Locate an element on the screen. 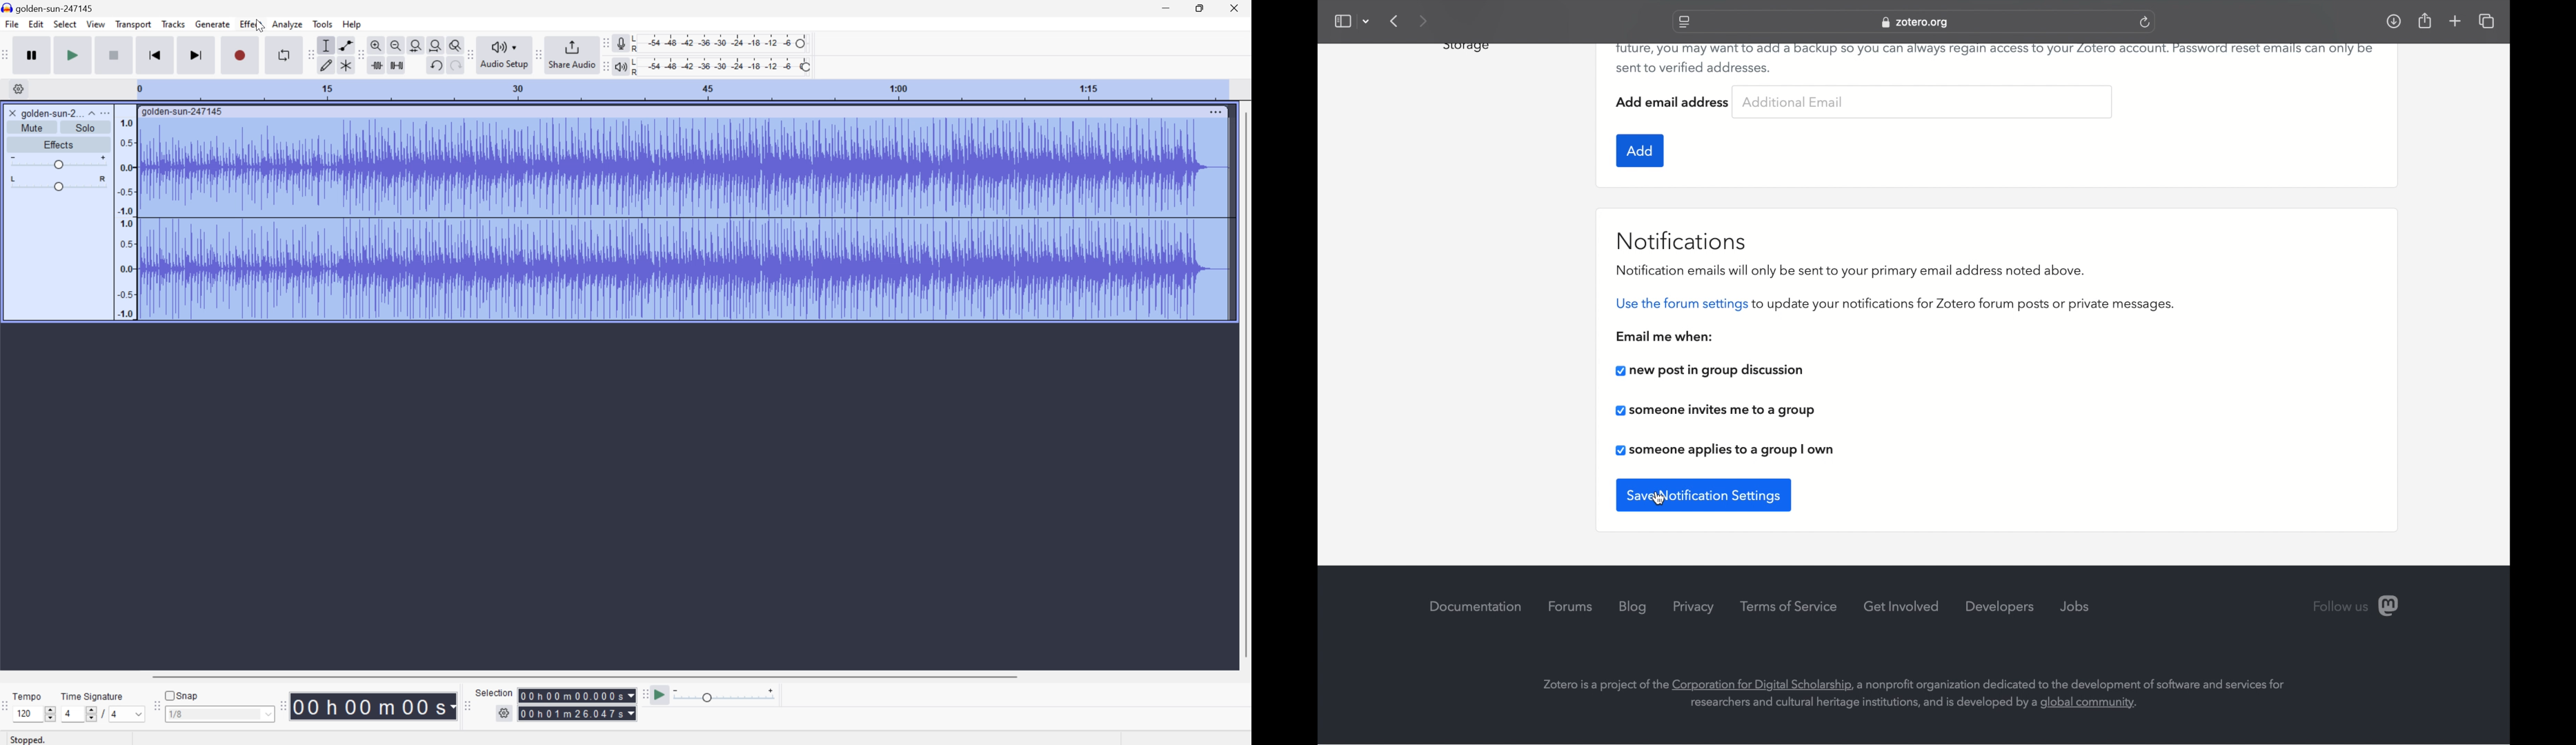 This screenshot has width=2576, height=756. More is located at coordinates (104, 112).